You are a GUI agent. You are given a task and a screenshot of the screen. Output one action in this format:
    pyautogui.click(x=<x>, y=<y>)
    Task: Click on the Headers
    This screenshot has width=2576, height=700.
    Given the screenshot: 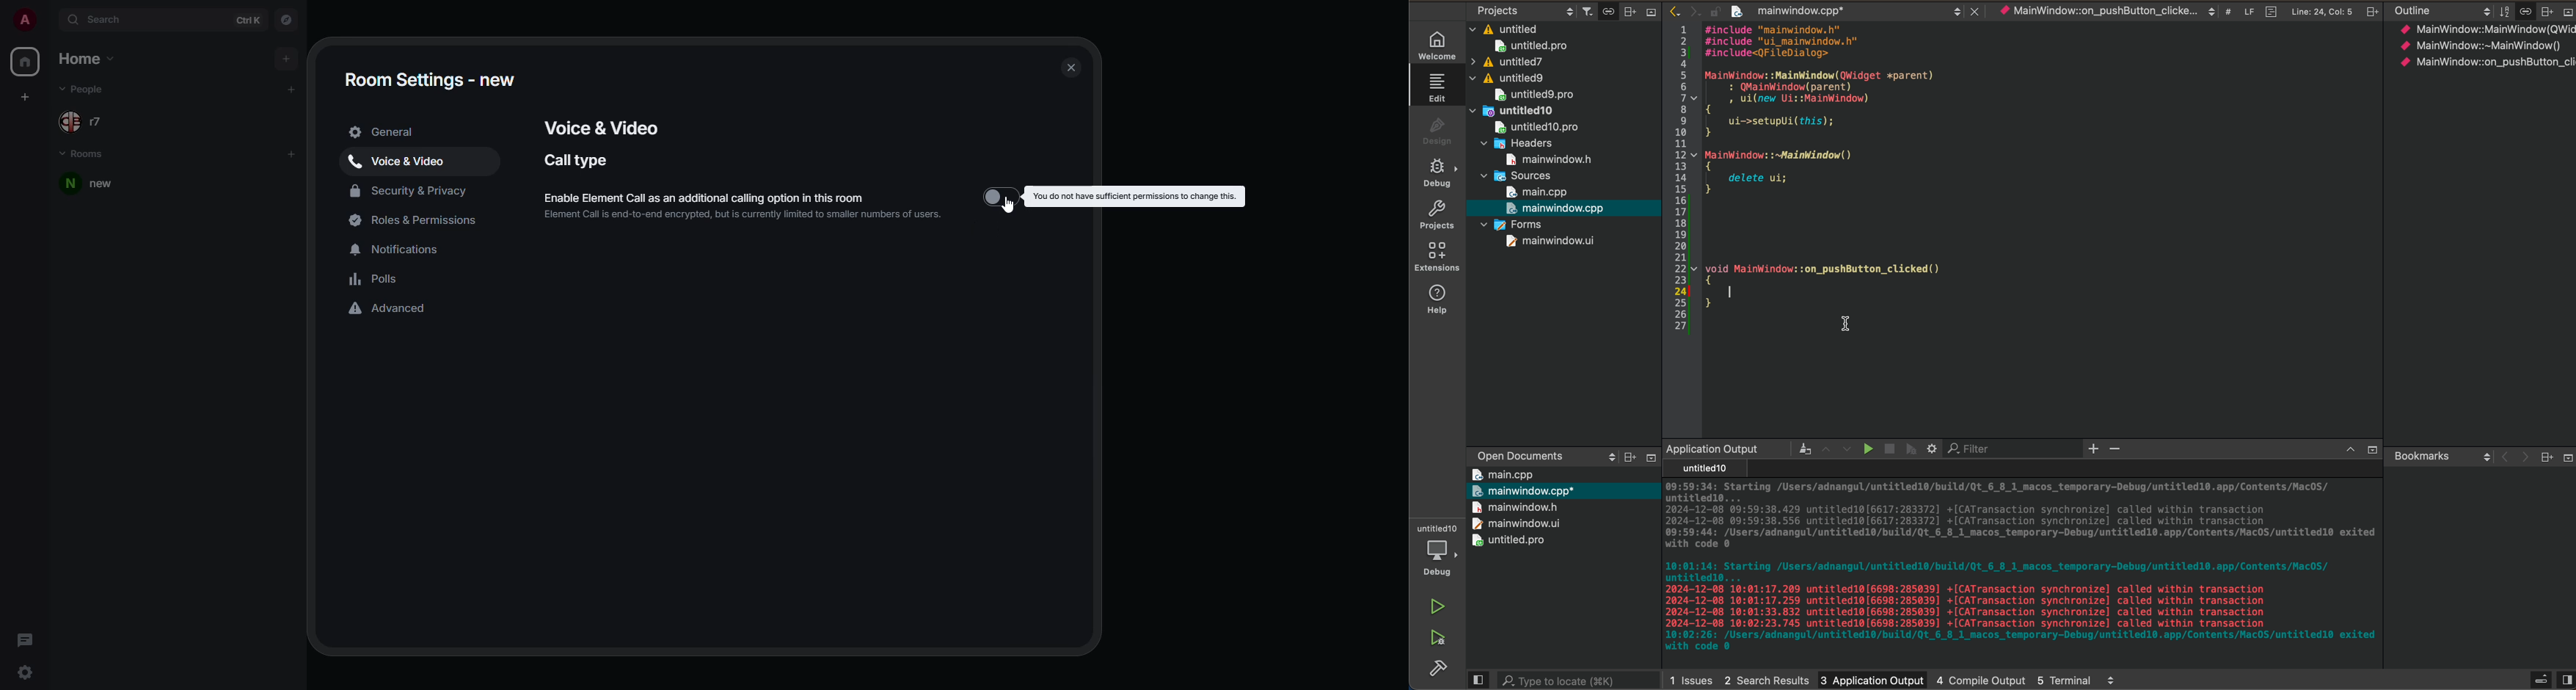 What is the action you would take?
    pyautogui.click(x=1520, y=142)
    